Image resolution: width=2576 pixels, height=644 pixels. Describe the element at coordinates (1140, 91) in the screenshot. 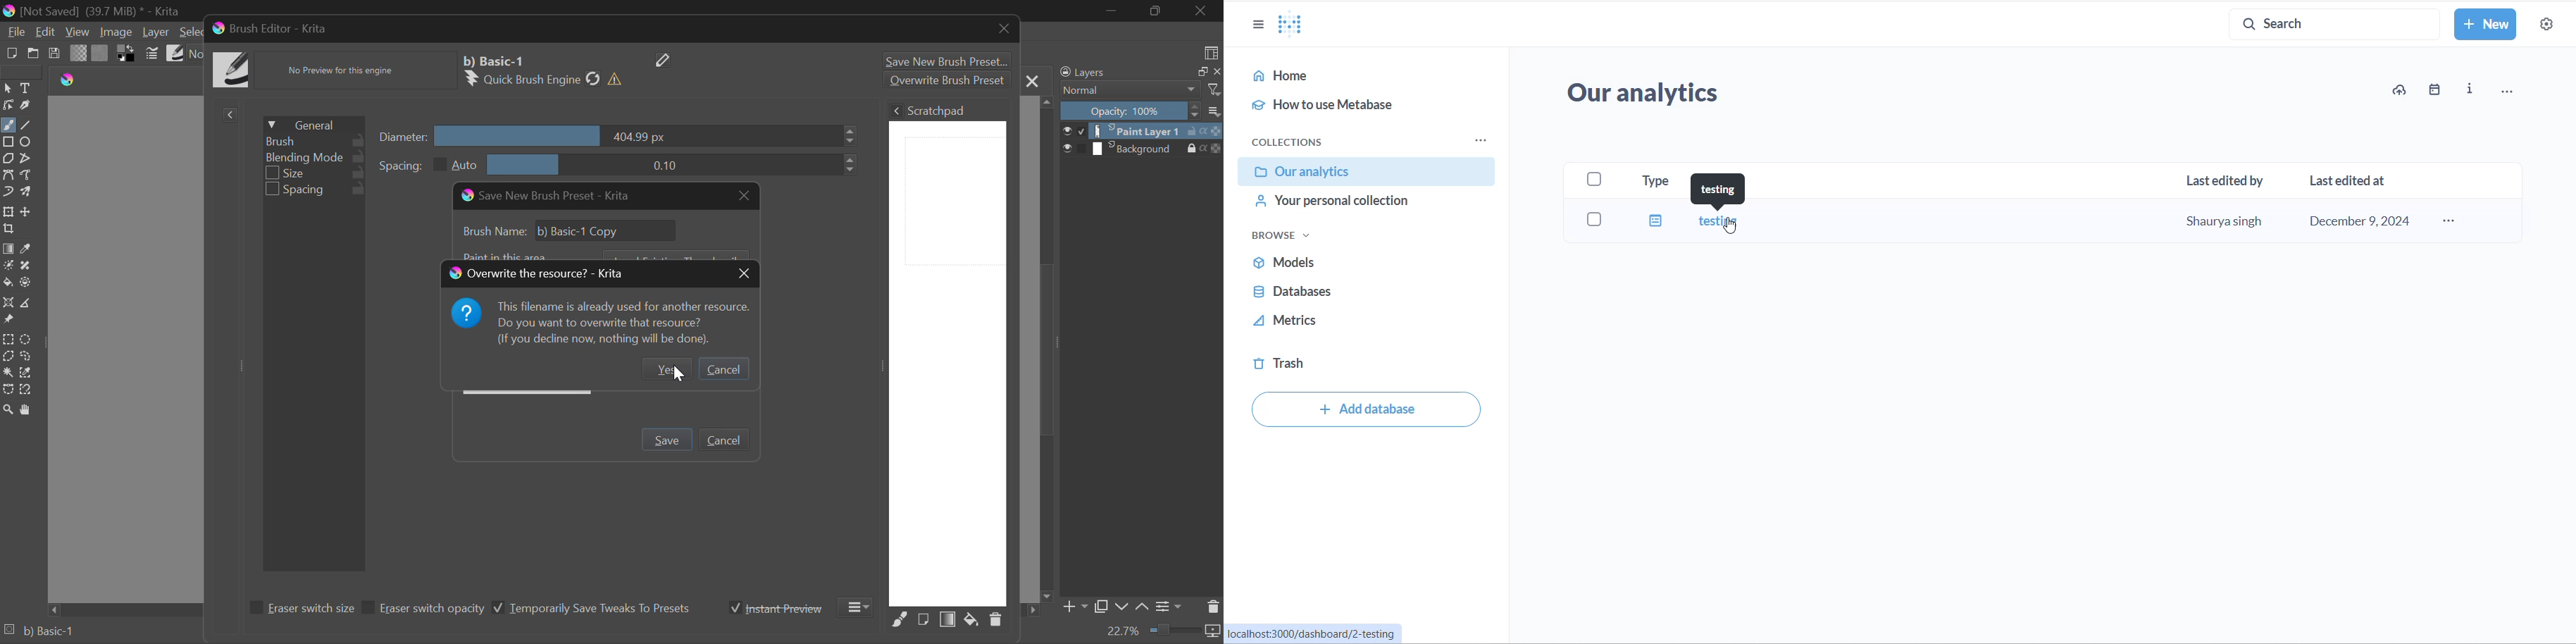

I see `Blending Mode` at that location.